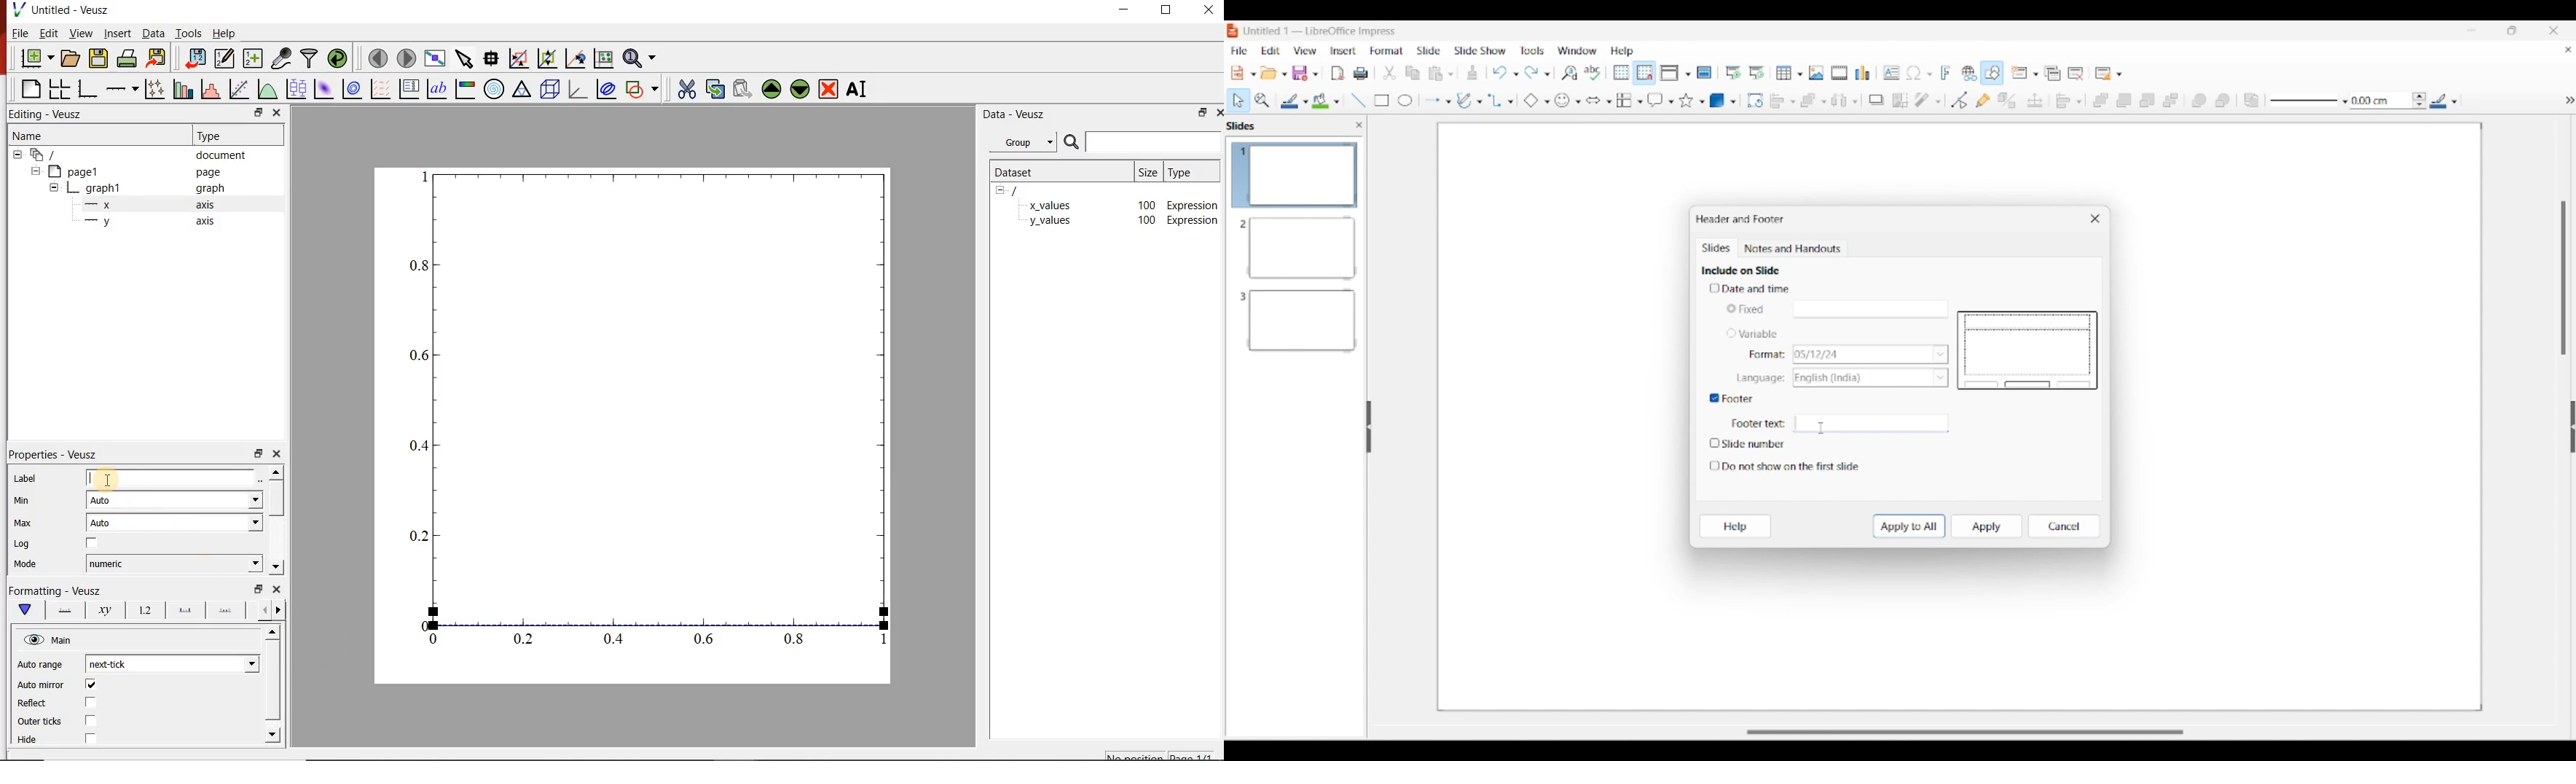 Image resolution: width=2576 pixels, height=784 pixels. I want to click on select items from the graph, so click(466, 58).